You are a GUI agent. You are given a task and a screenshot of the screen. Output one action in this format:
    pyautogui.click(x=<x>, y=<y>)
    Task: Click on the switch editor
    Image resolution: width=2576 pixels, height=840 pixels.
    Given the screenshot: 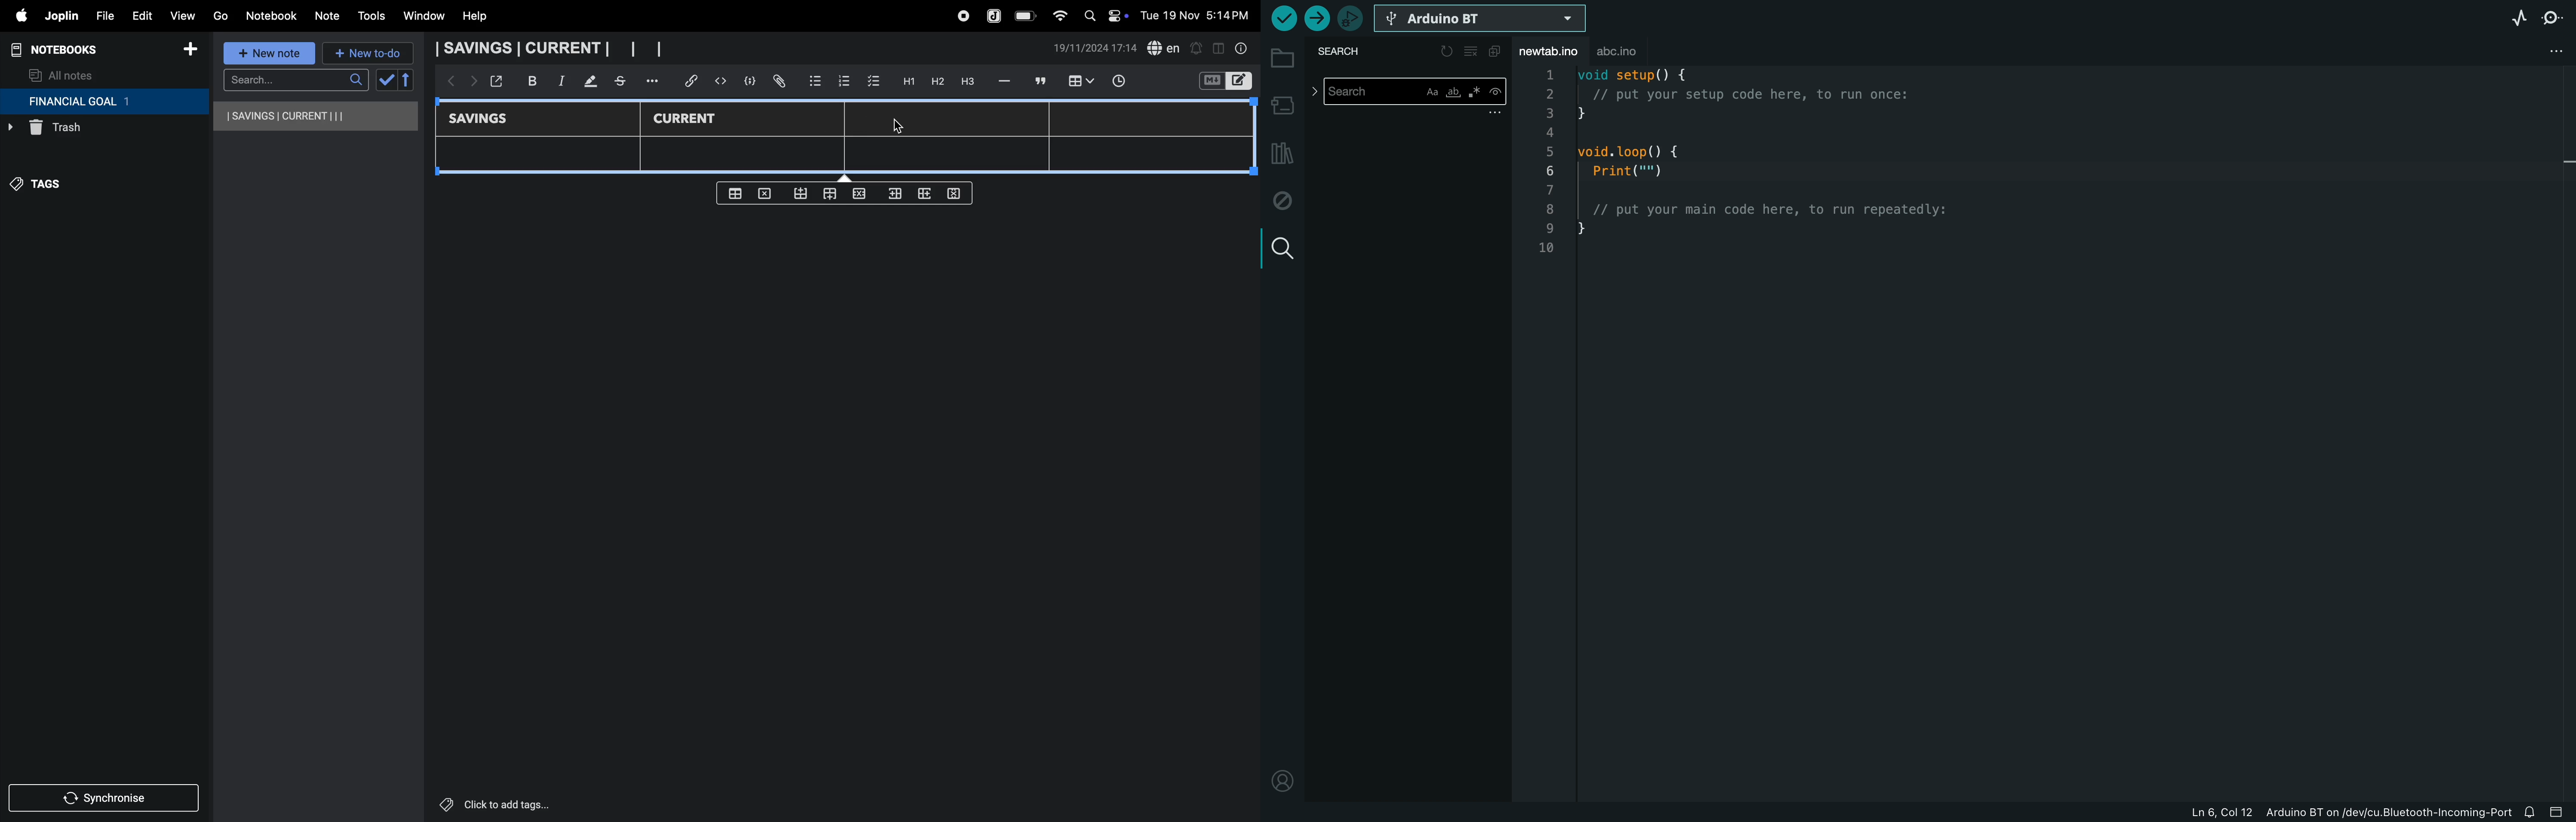 What is the action you would take?
    pyautogui.click(x=1224, y=81)
    